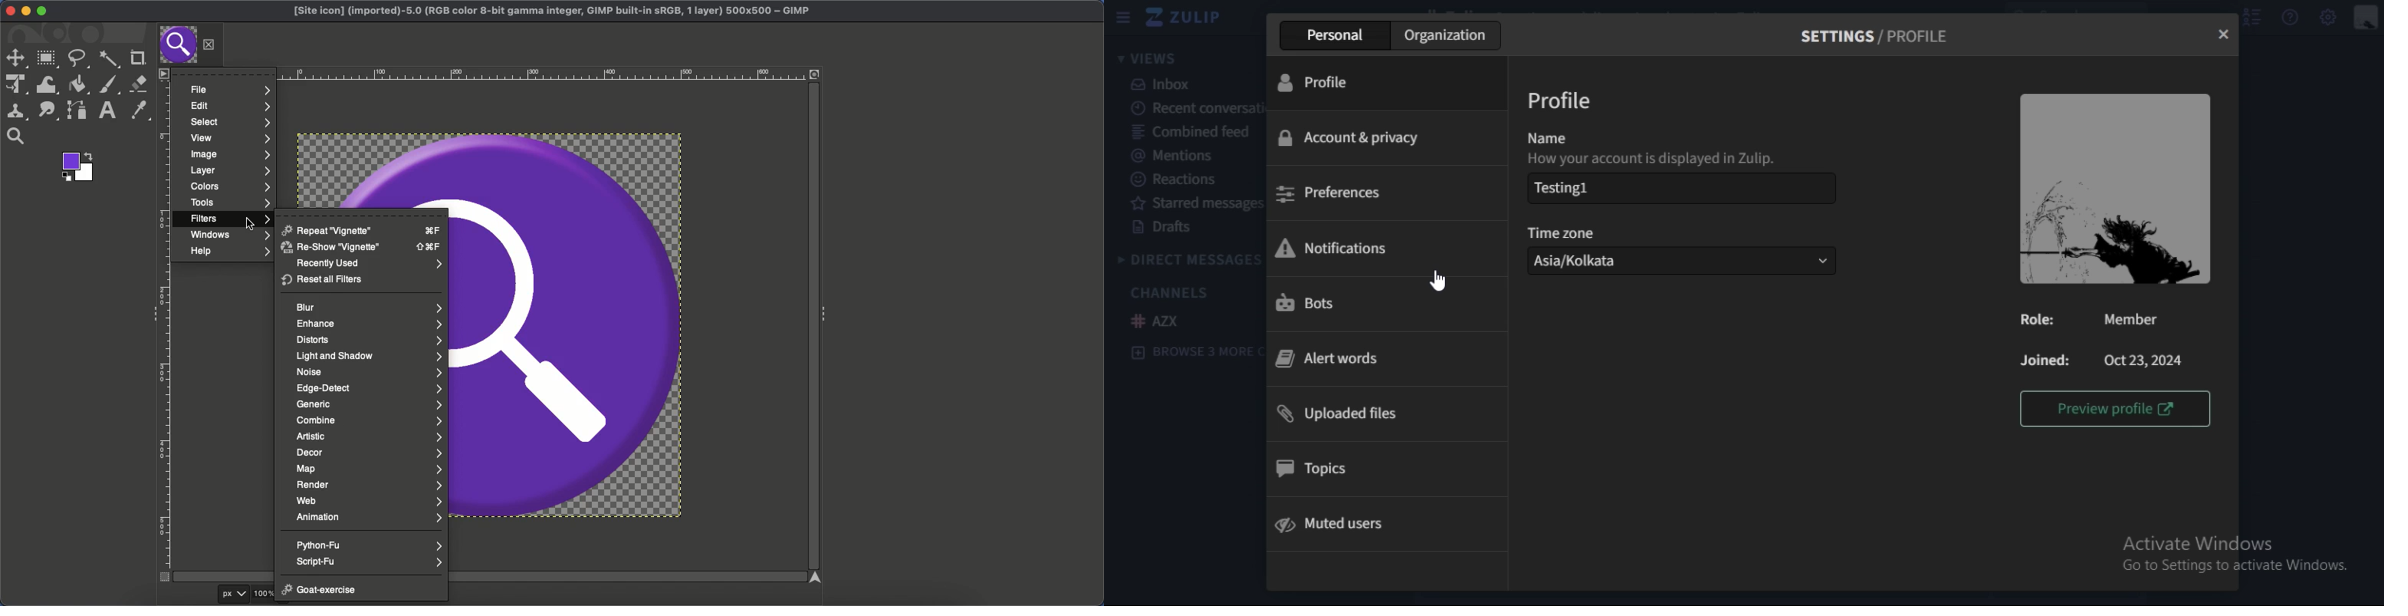 Image resolution: width=2408 pixels, height=616 pixels. What do you see at coordinates (136, 58) in the screenshot?
I see `Crop` at bounding box center [136, 58].